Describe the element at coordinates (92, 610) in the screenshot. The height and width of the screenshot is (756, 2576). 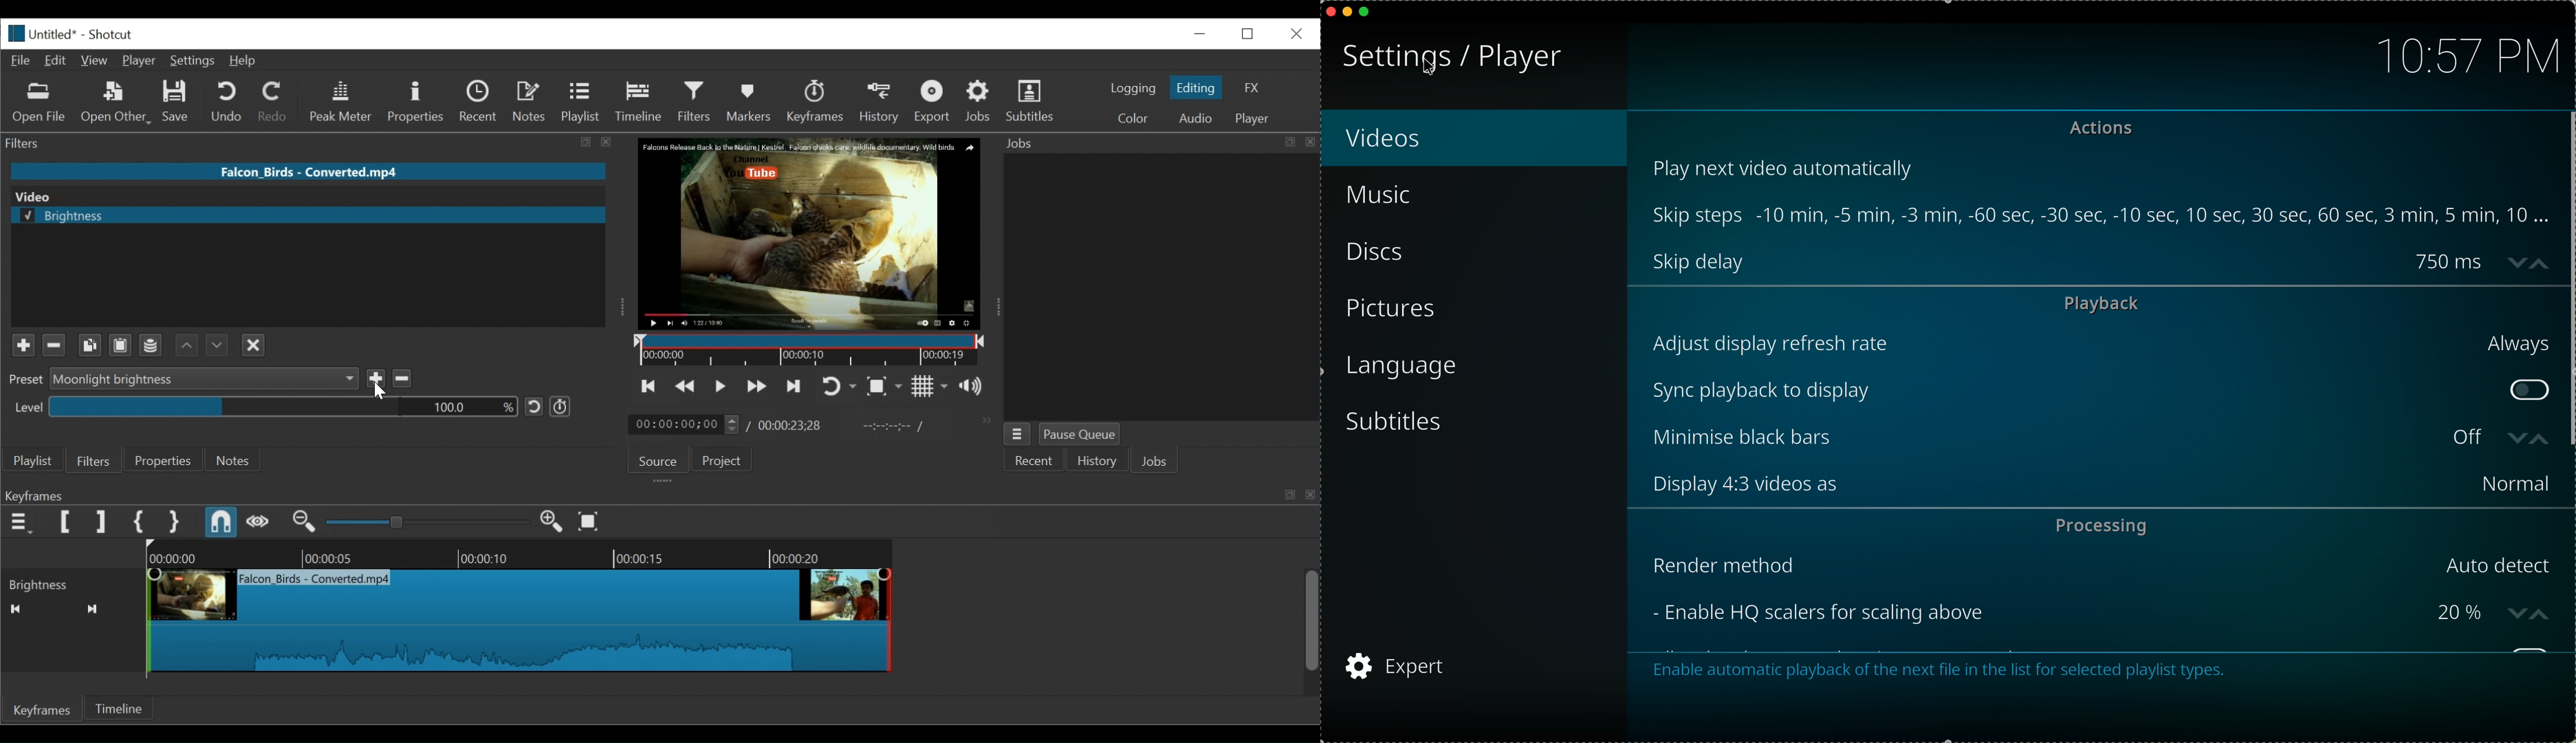
I see `Forward` at that location.